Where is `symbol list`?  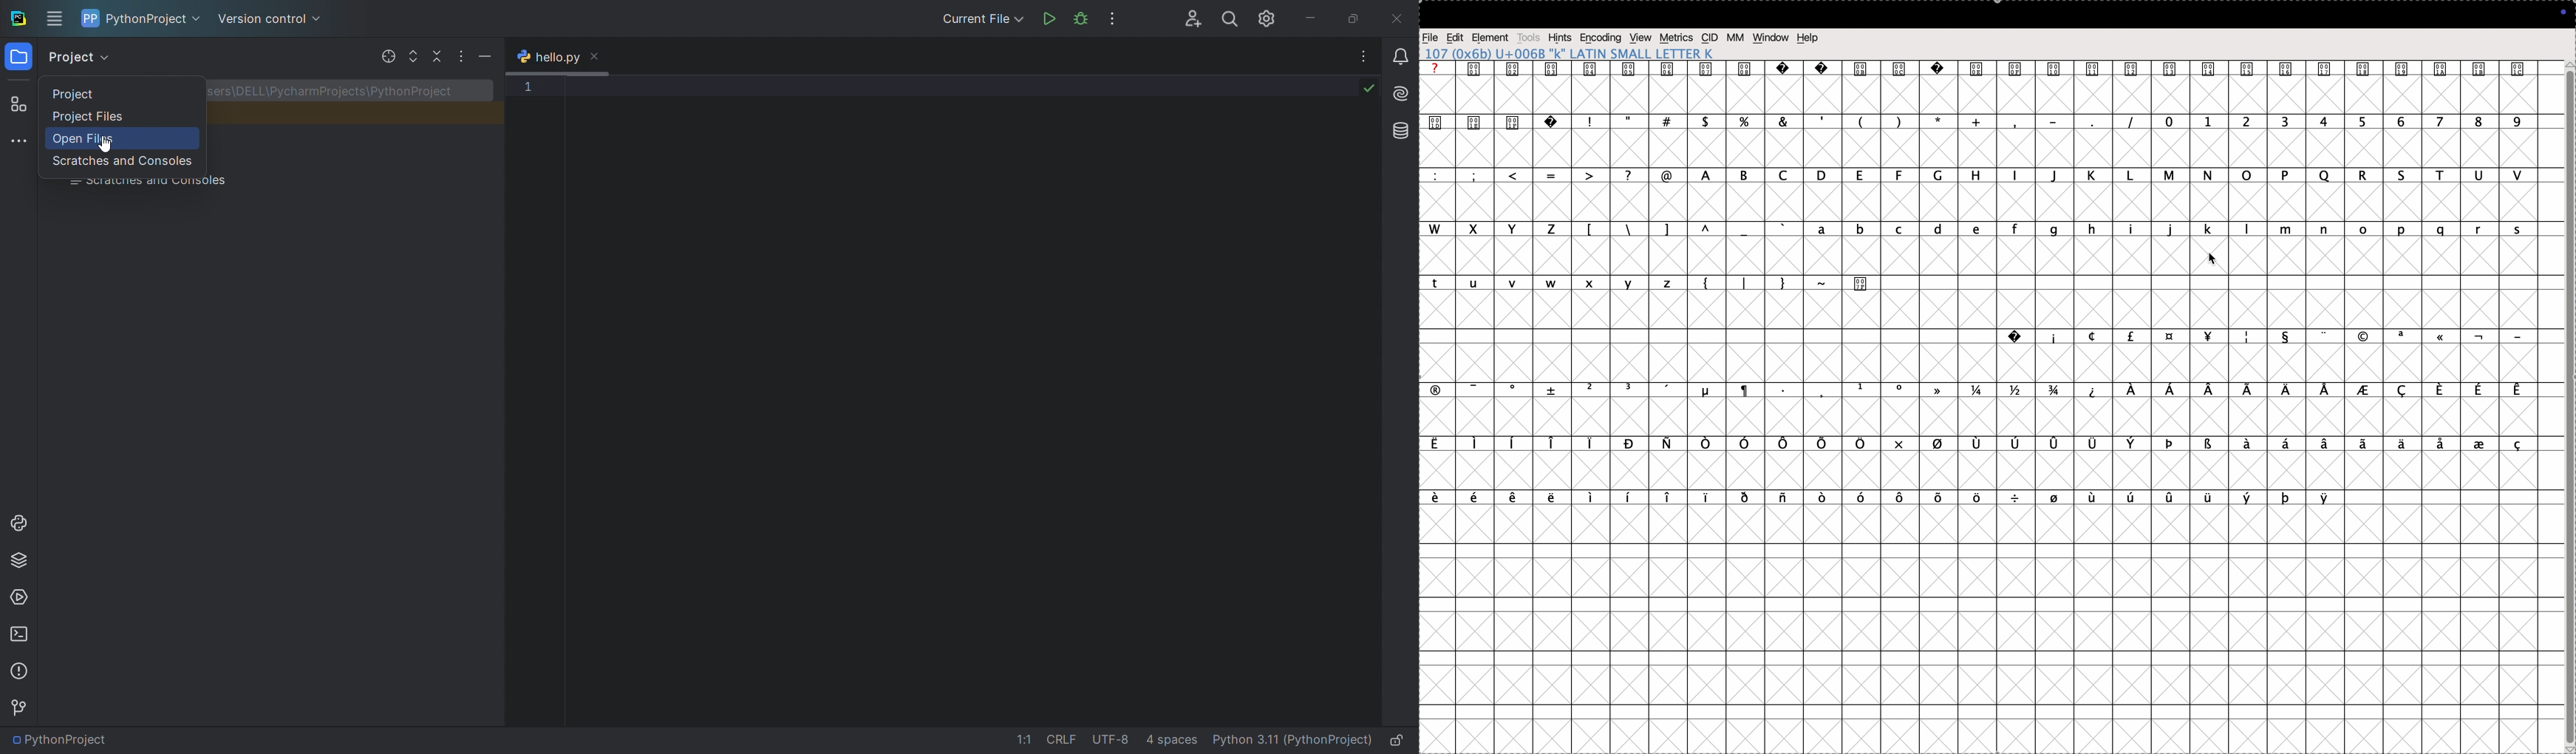 symbol list is located at coordinates (2053, 444).